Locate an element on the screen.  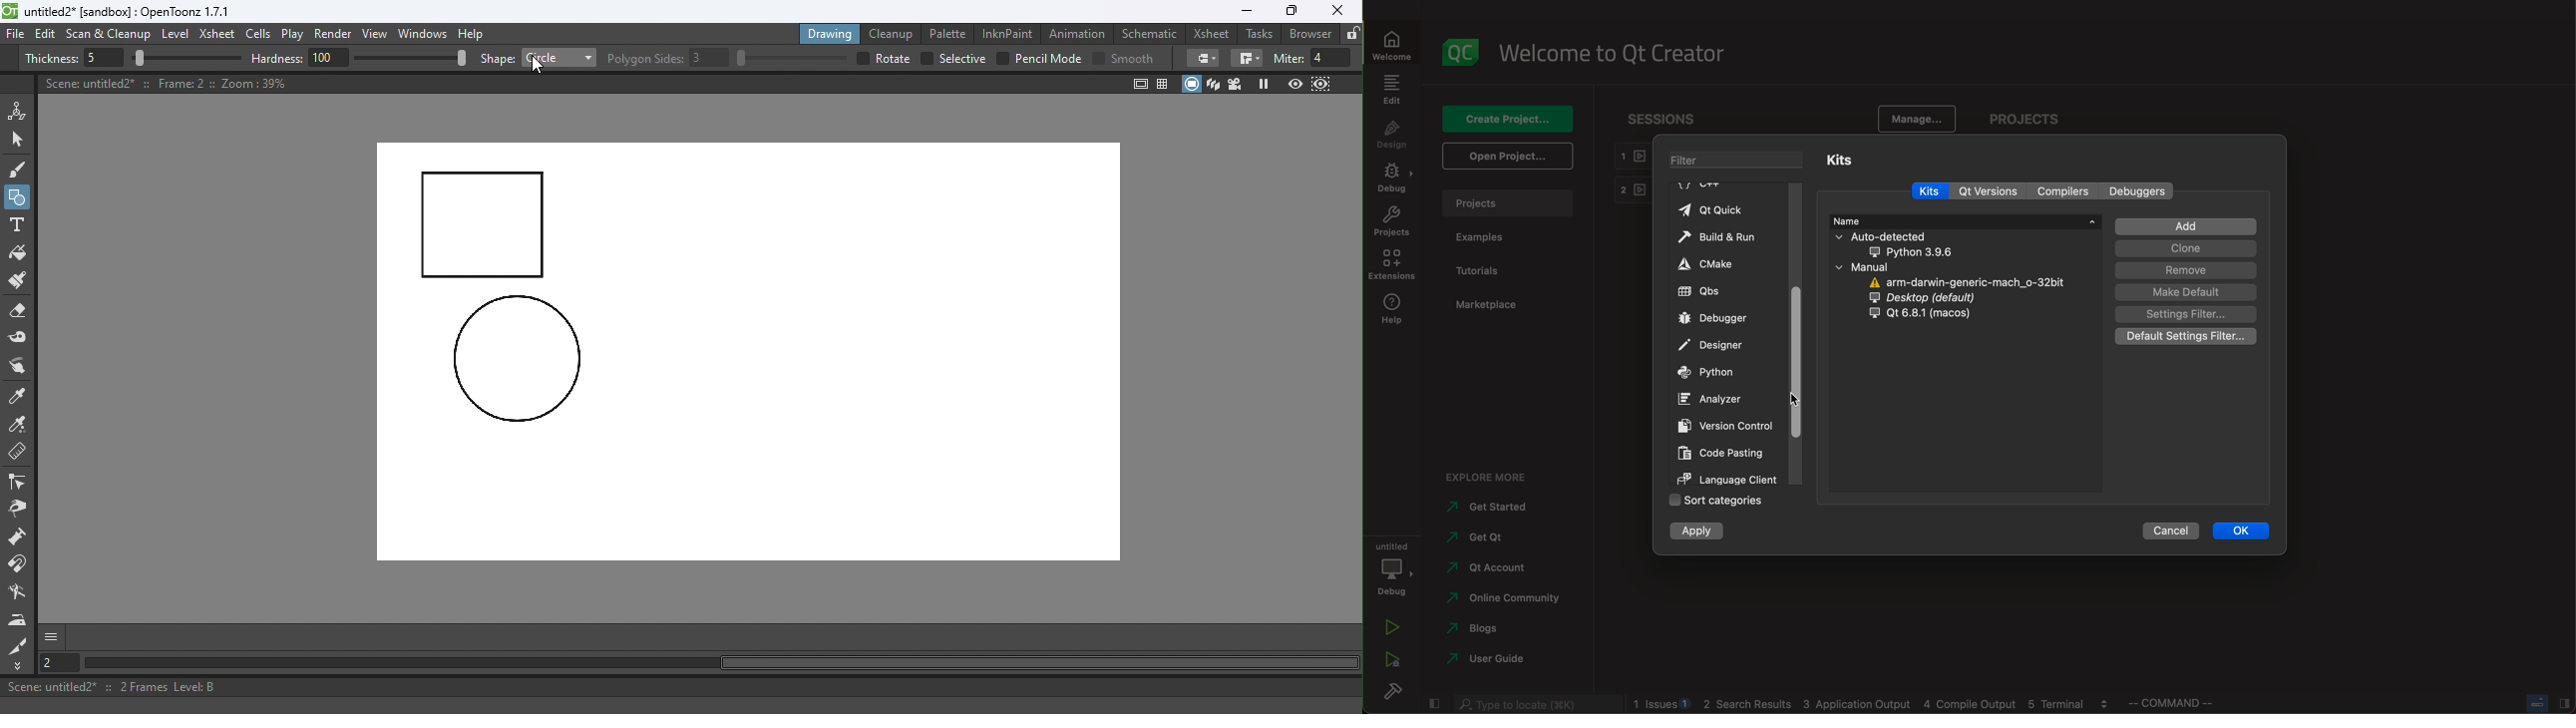
Animate tool is located at coordinates (21, 111).